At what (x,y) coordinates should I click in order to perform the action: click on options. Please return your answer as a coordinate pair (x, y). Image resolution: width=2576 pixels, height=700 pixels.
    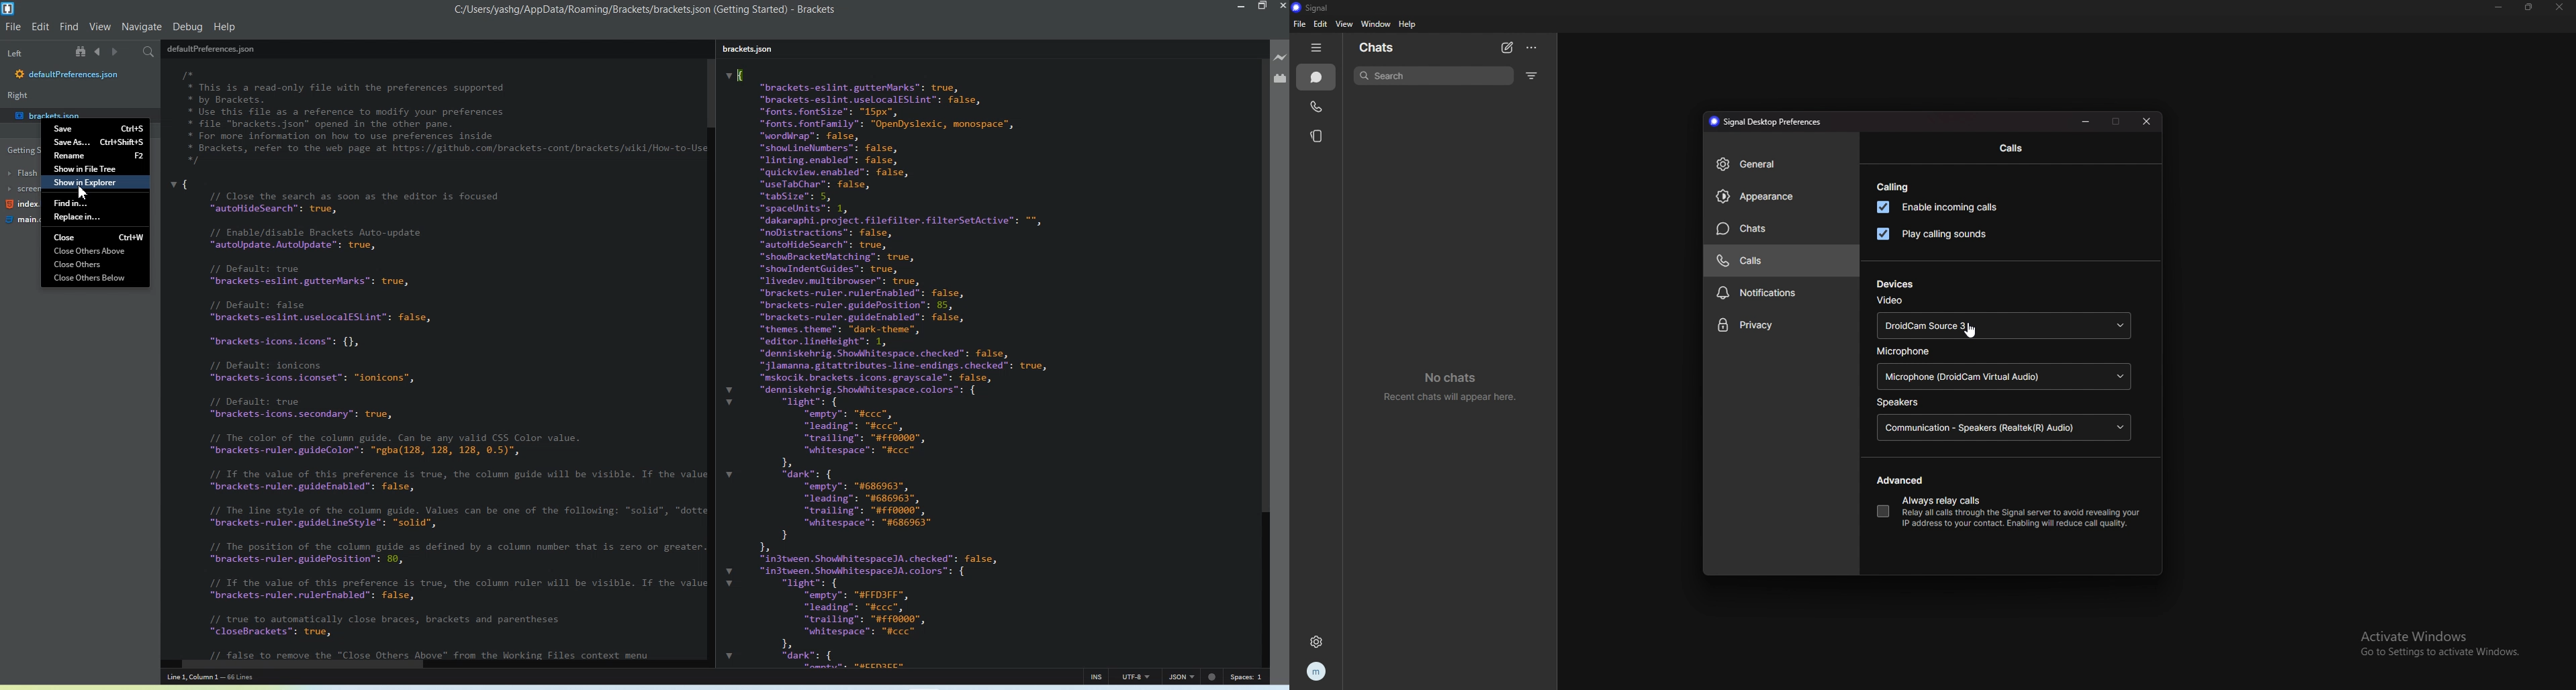
    Looking at the image, I should click on (1533, 48).